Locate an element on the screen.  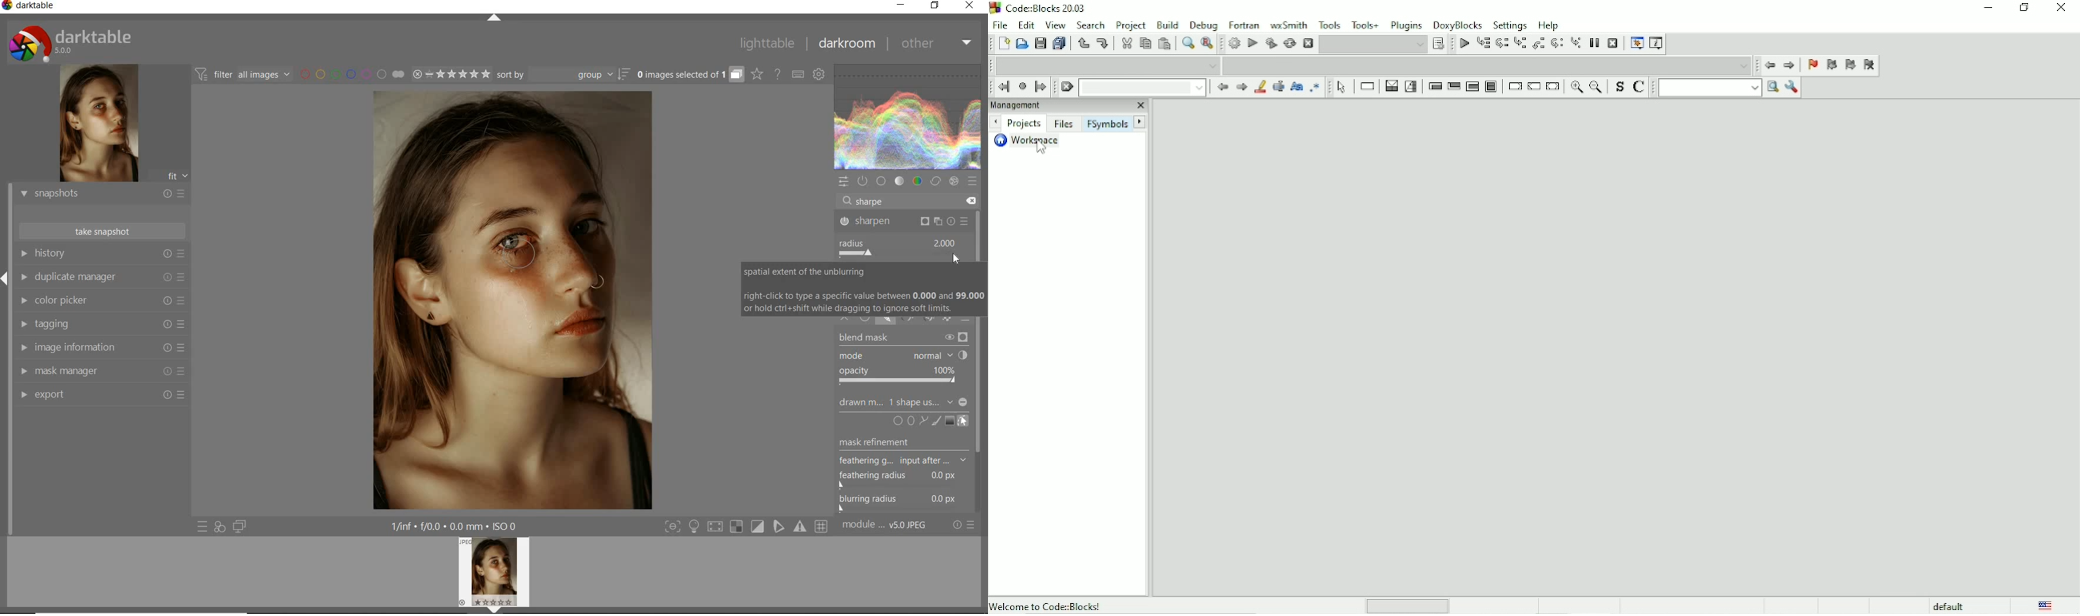
Projects is located at coordinates (1026, 123).